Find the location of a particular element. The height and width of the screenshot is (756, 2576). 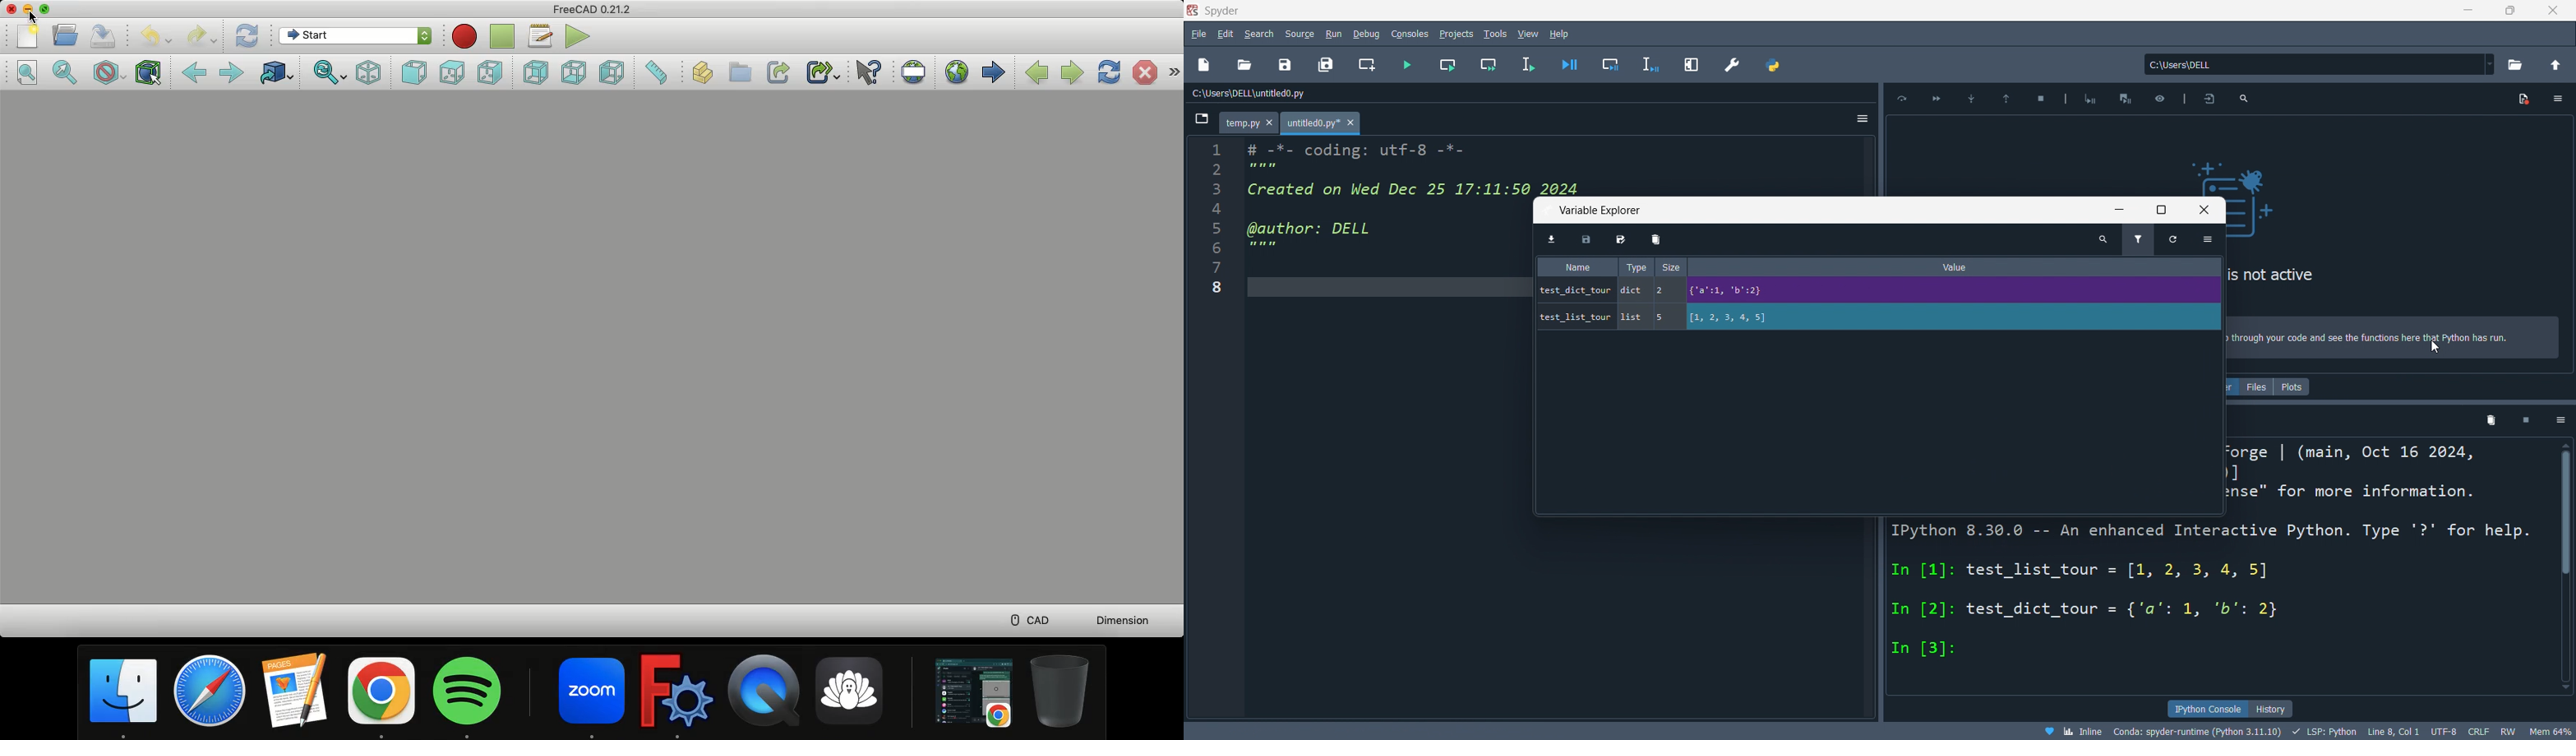

vertical scroll bar is located at coordinates (2567, 562).